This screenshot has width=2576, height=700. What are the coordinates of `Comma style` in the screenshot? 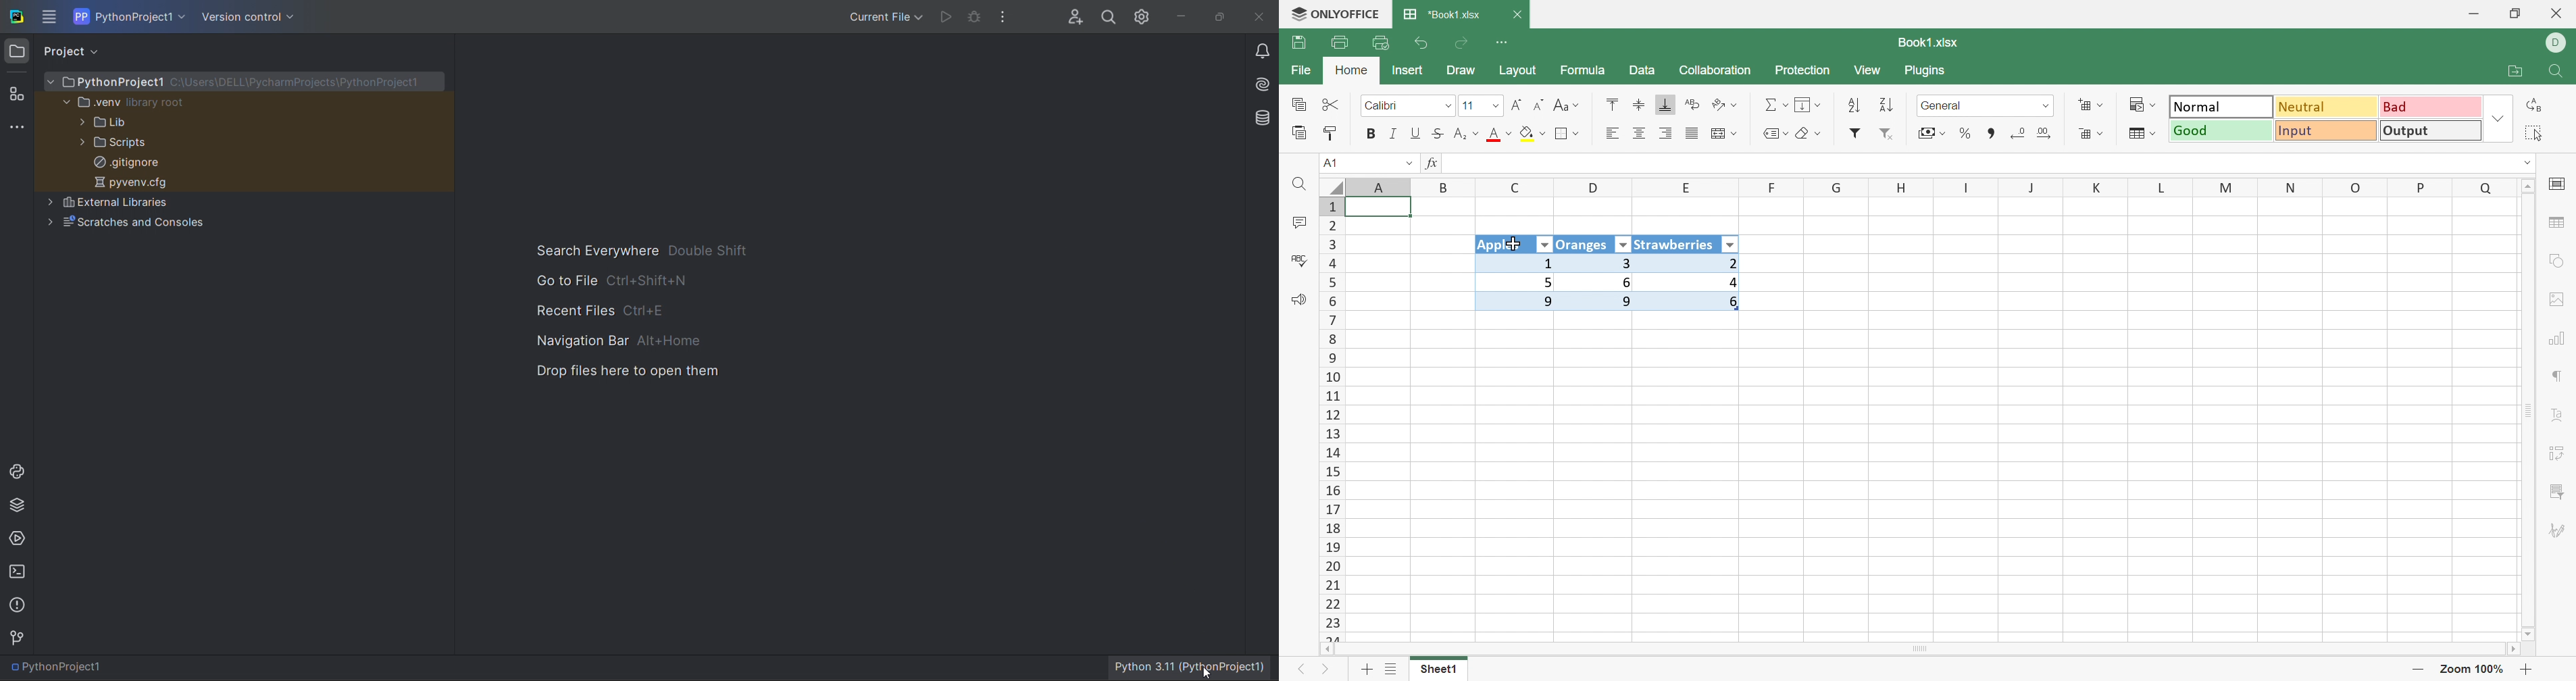 It's located at (1992, 132).